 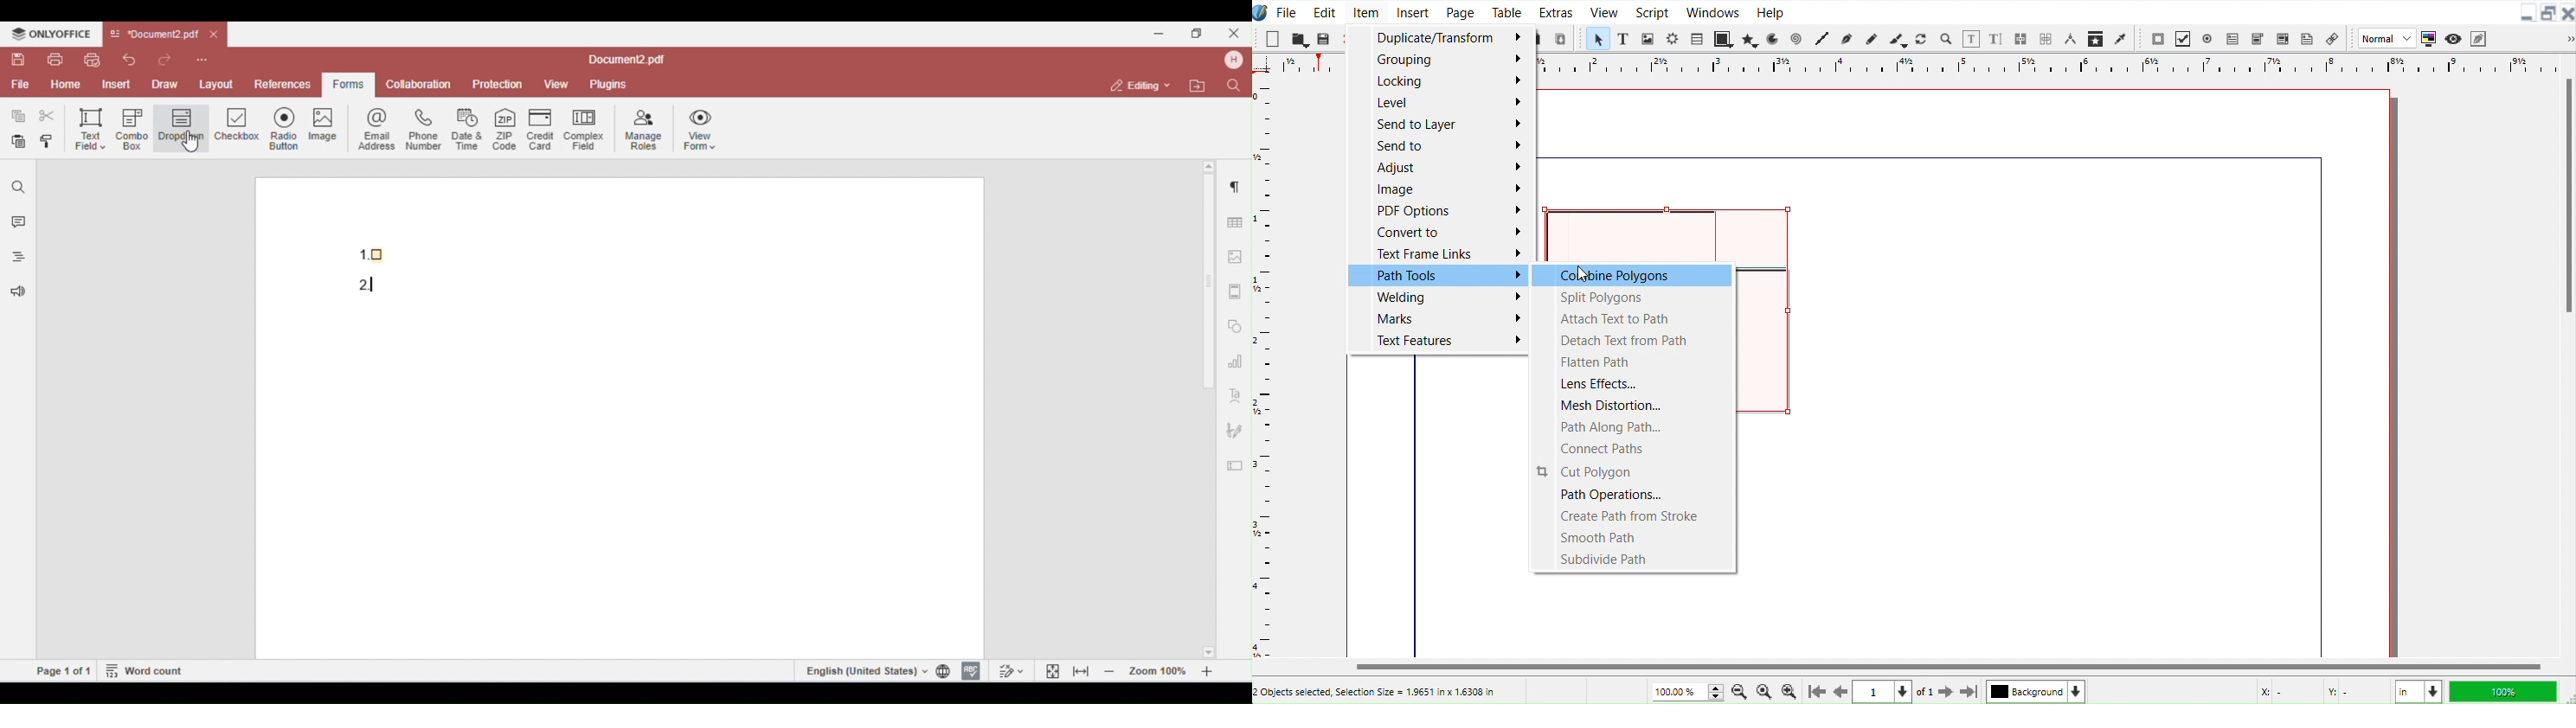 What do you see at coordinates (1440, 168) in the screenshot?
I see `Adjust ` at bounding box center [1440, 168].